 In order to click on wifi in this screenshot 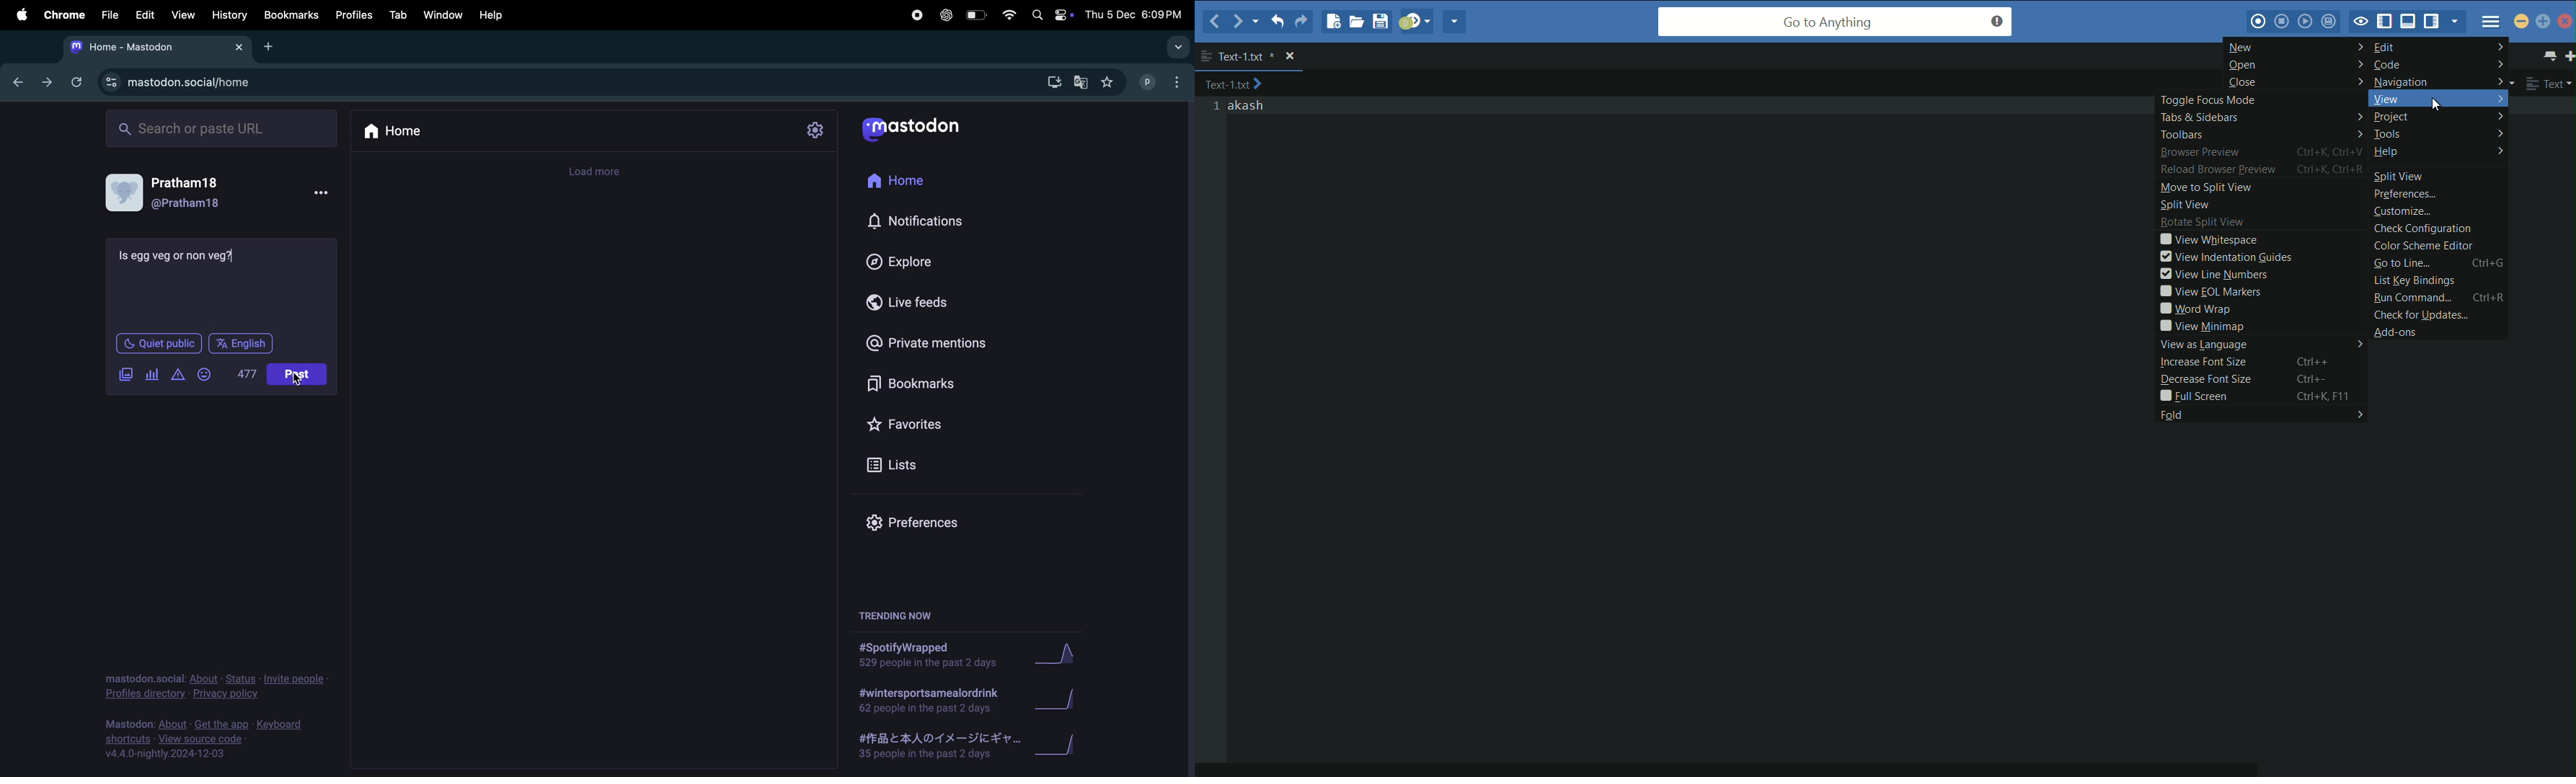, I will do `click(1011, 15)`.